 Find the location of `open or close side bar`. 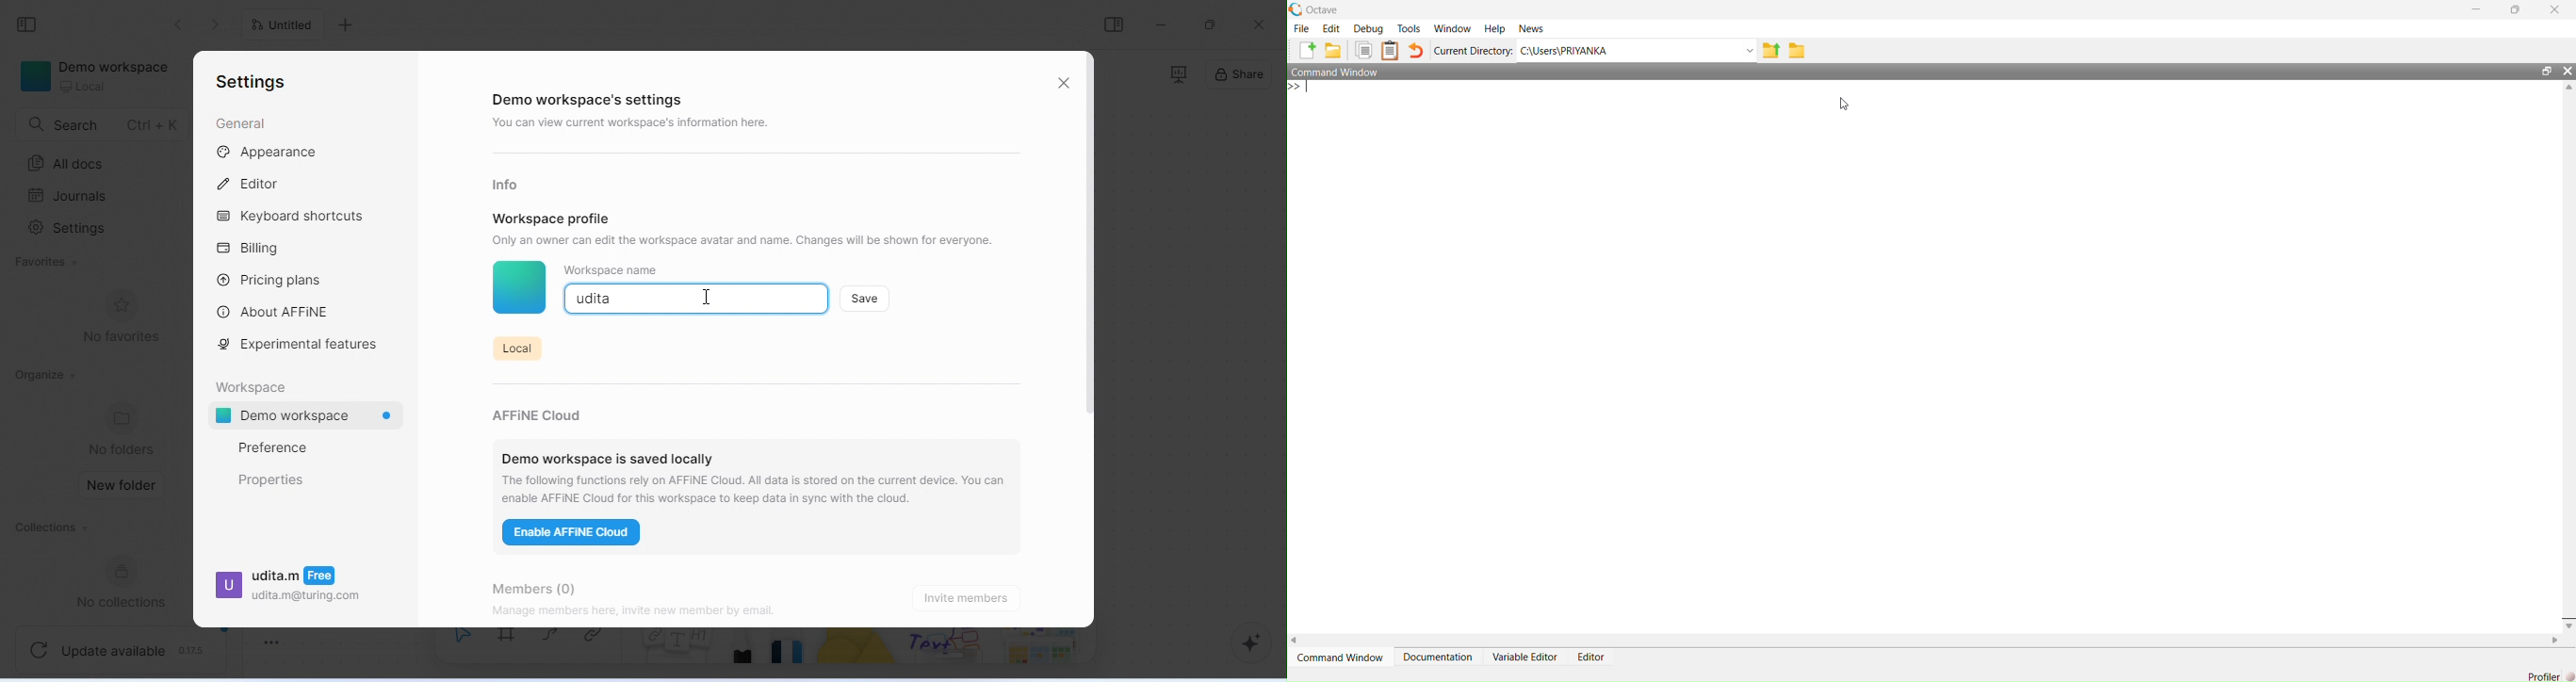

open or close side bar is located at coordinates (1114, 24).